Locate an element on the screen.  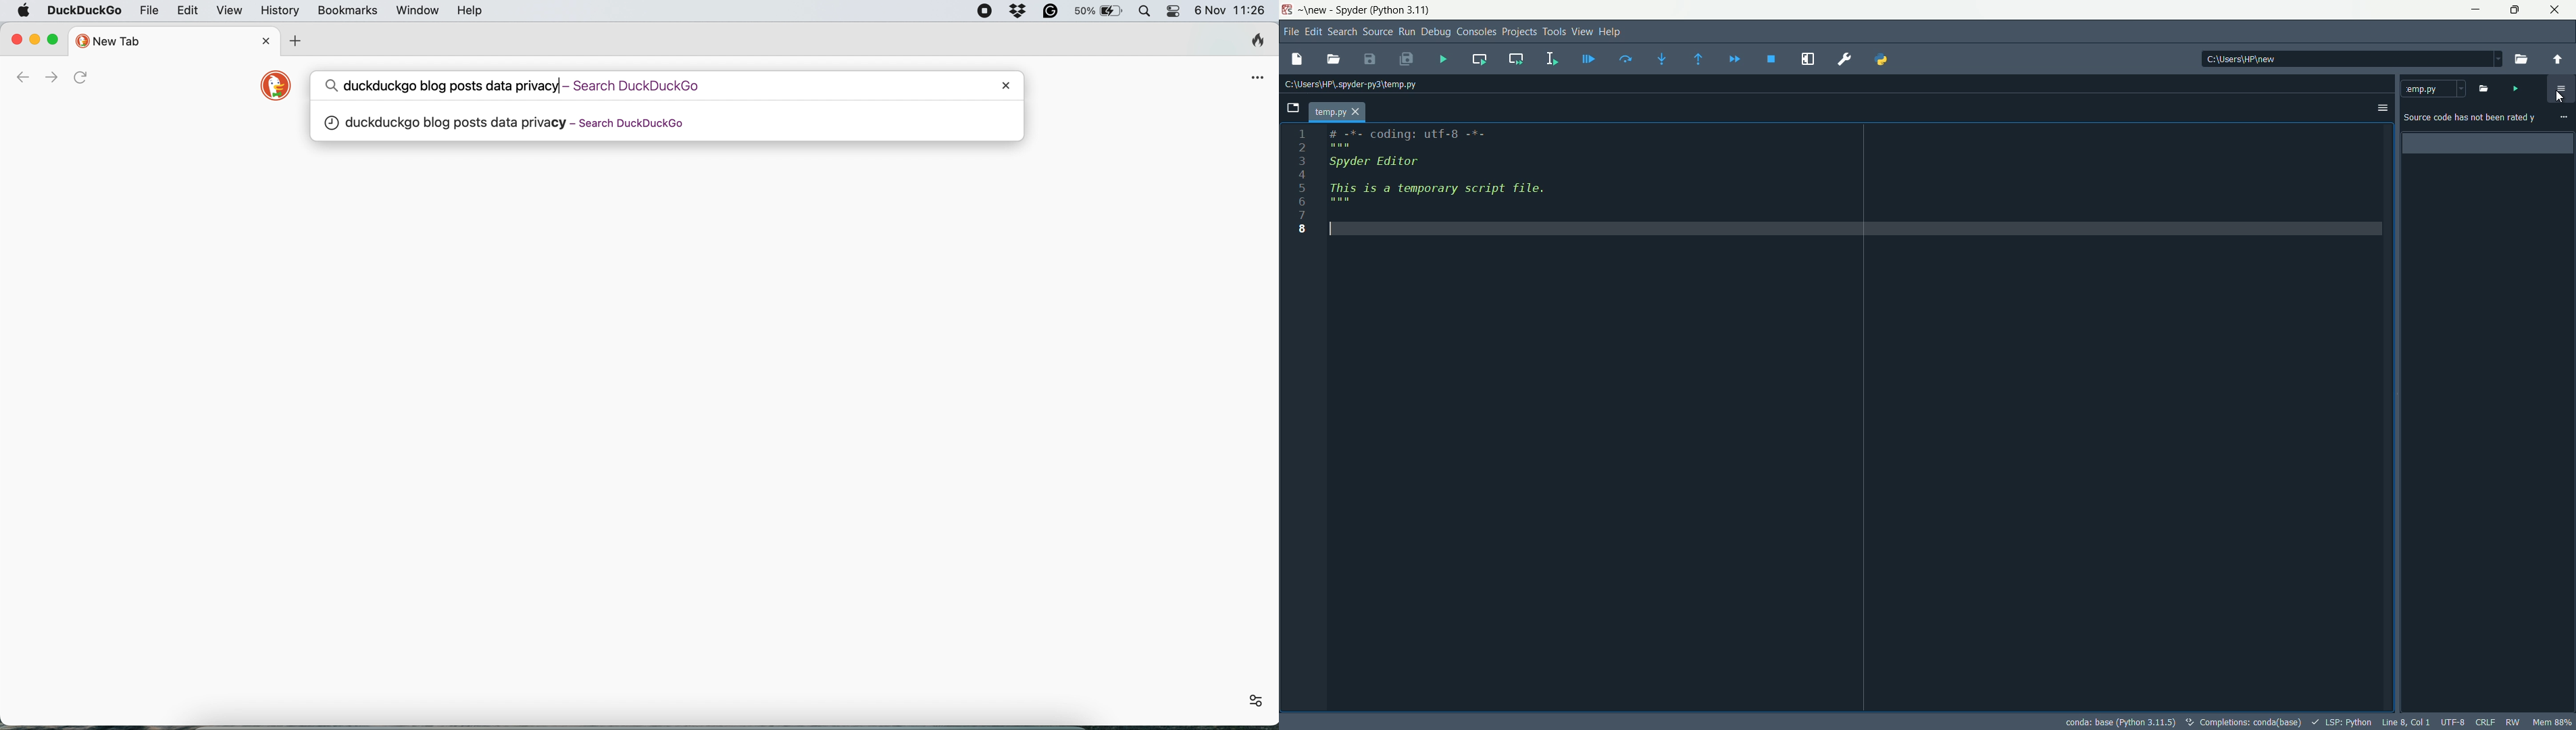
system logo is located at coordinates (25, 12).